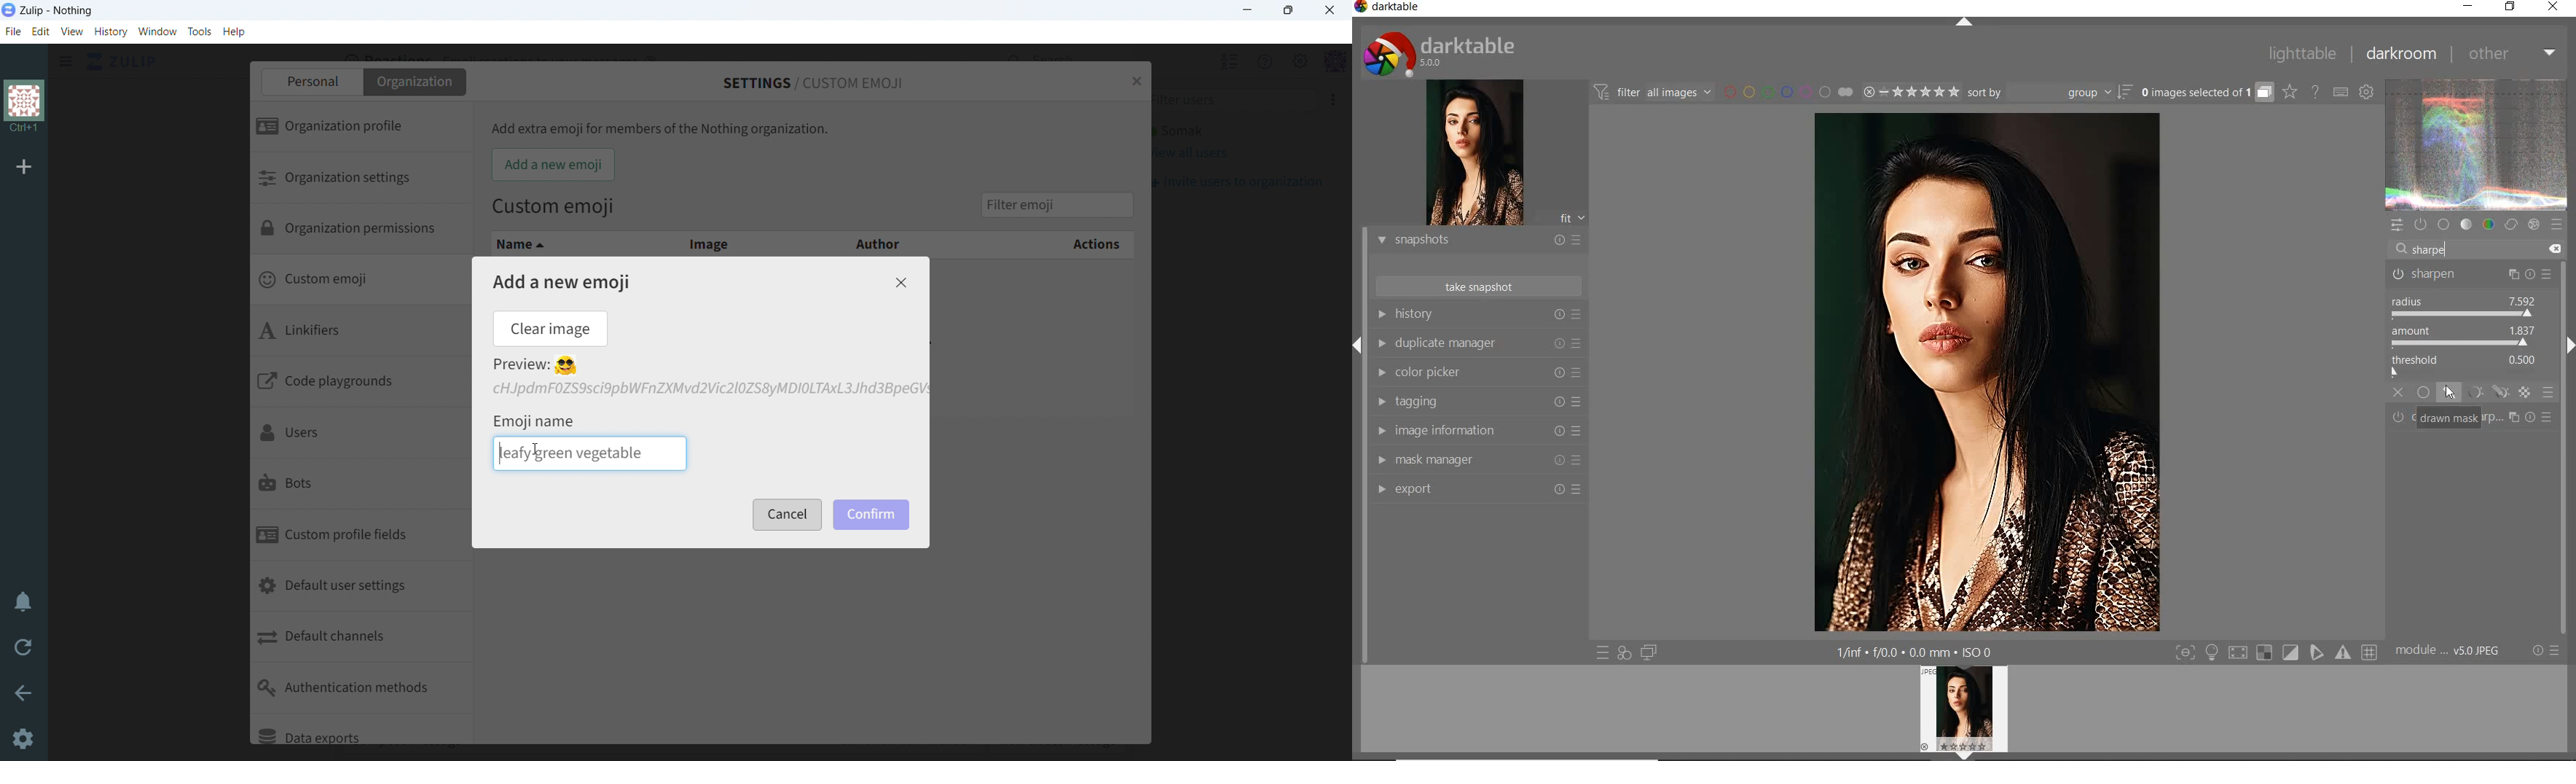 The height and width of the screenshot is (784, 2576). Describe the element at coordinates (2367, 92) in the screenshot. I see `show global preferences` at that location.